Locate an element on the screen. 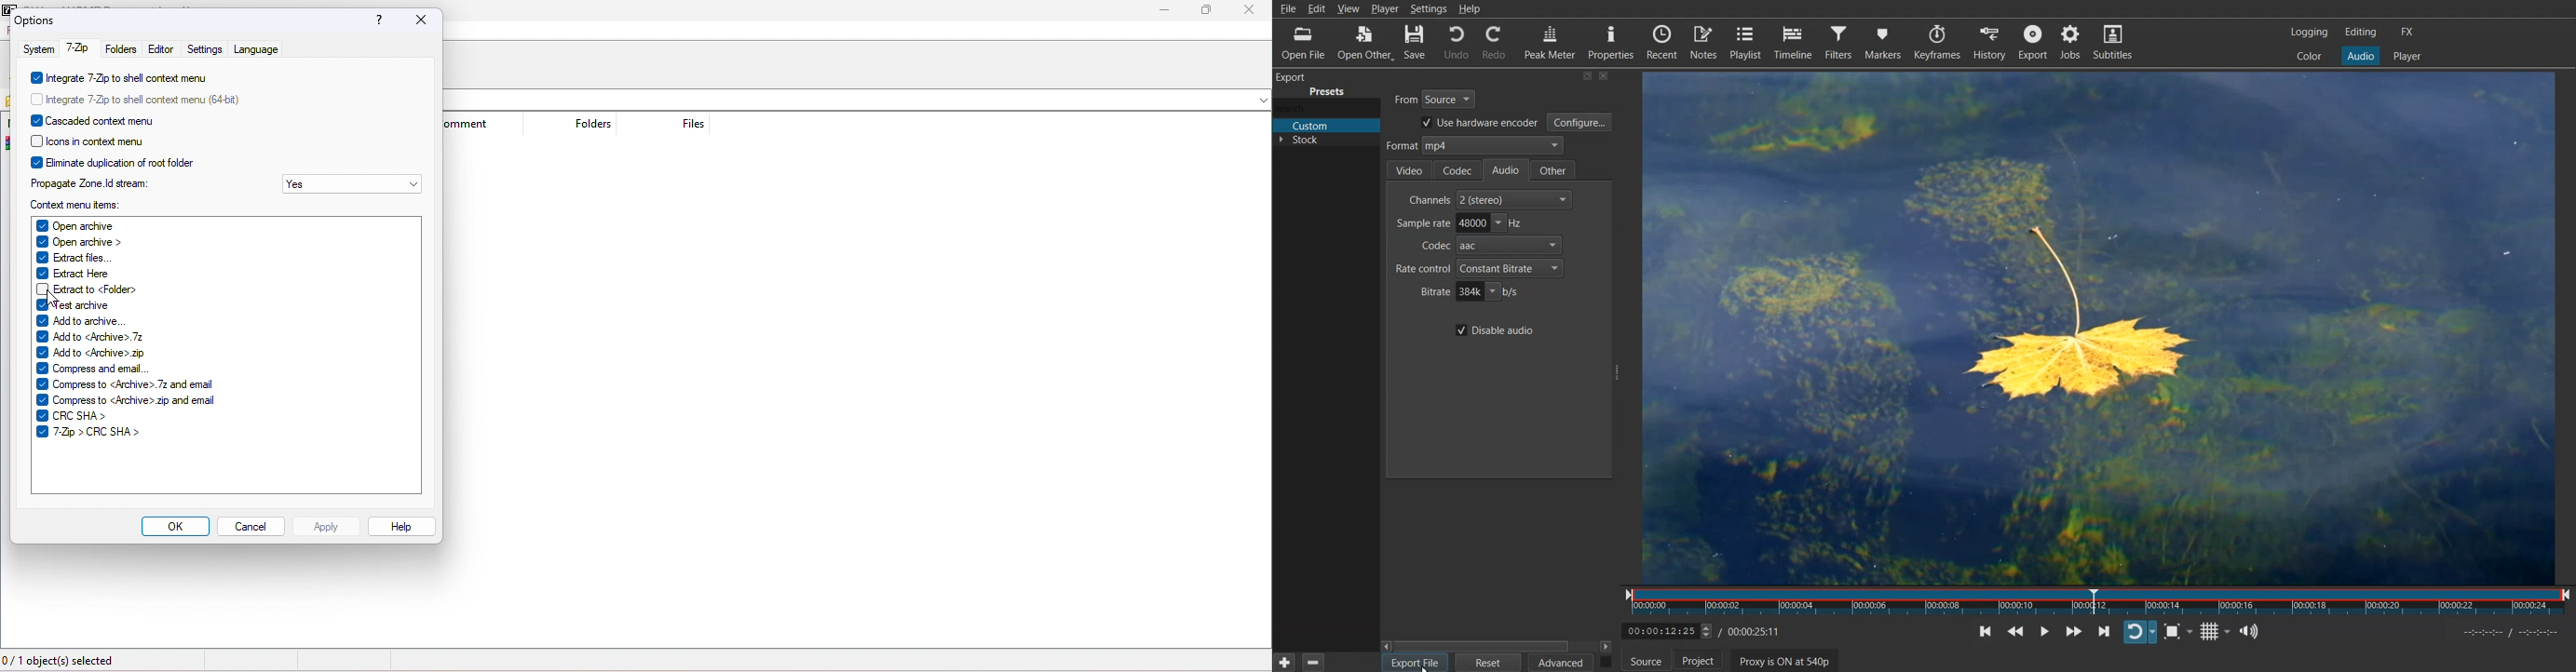 Image resolution: width=2576 pixels, height=672 pixels. Markers is located at coordinates (1884, 41).